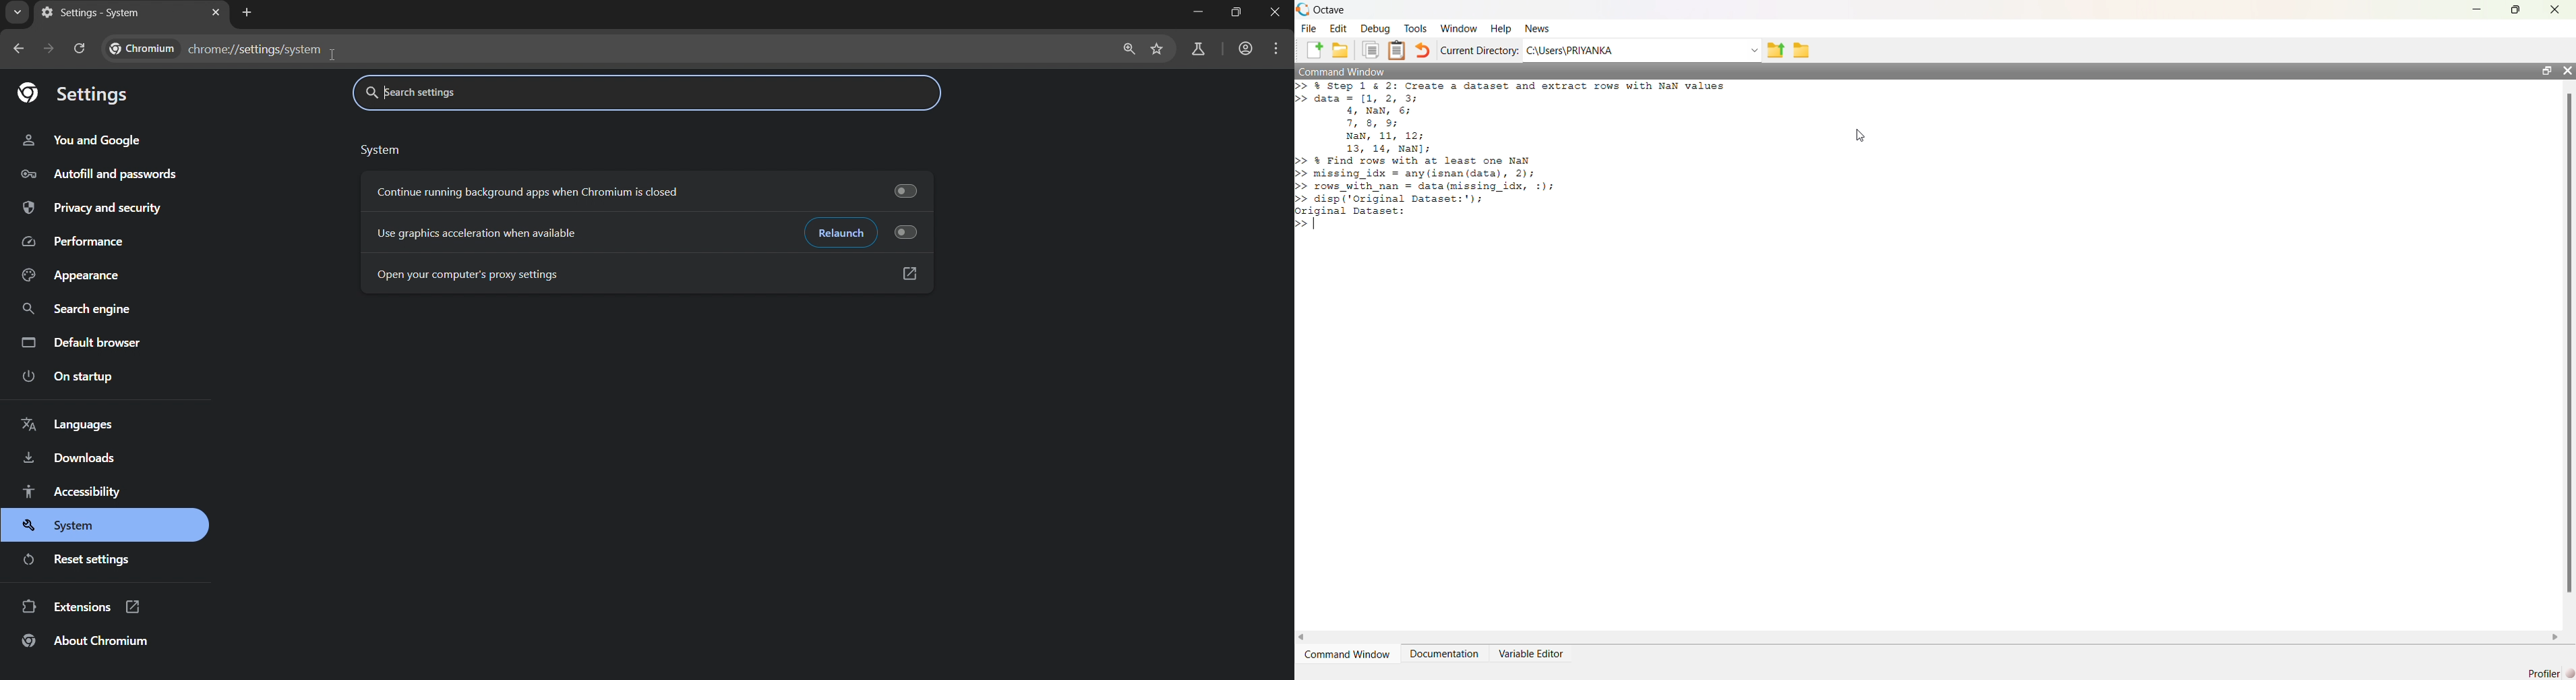  I want to click on minimize, so click(2477, 9).